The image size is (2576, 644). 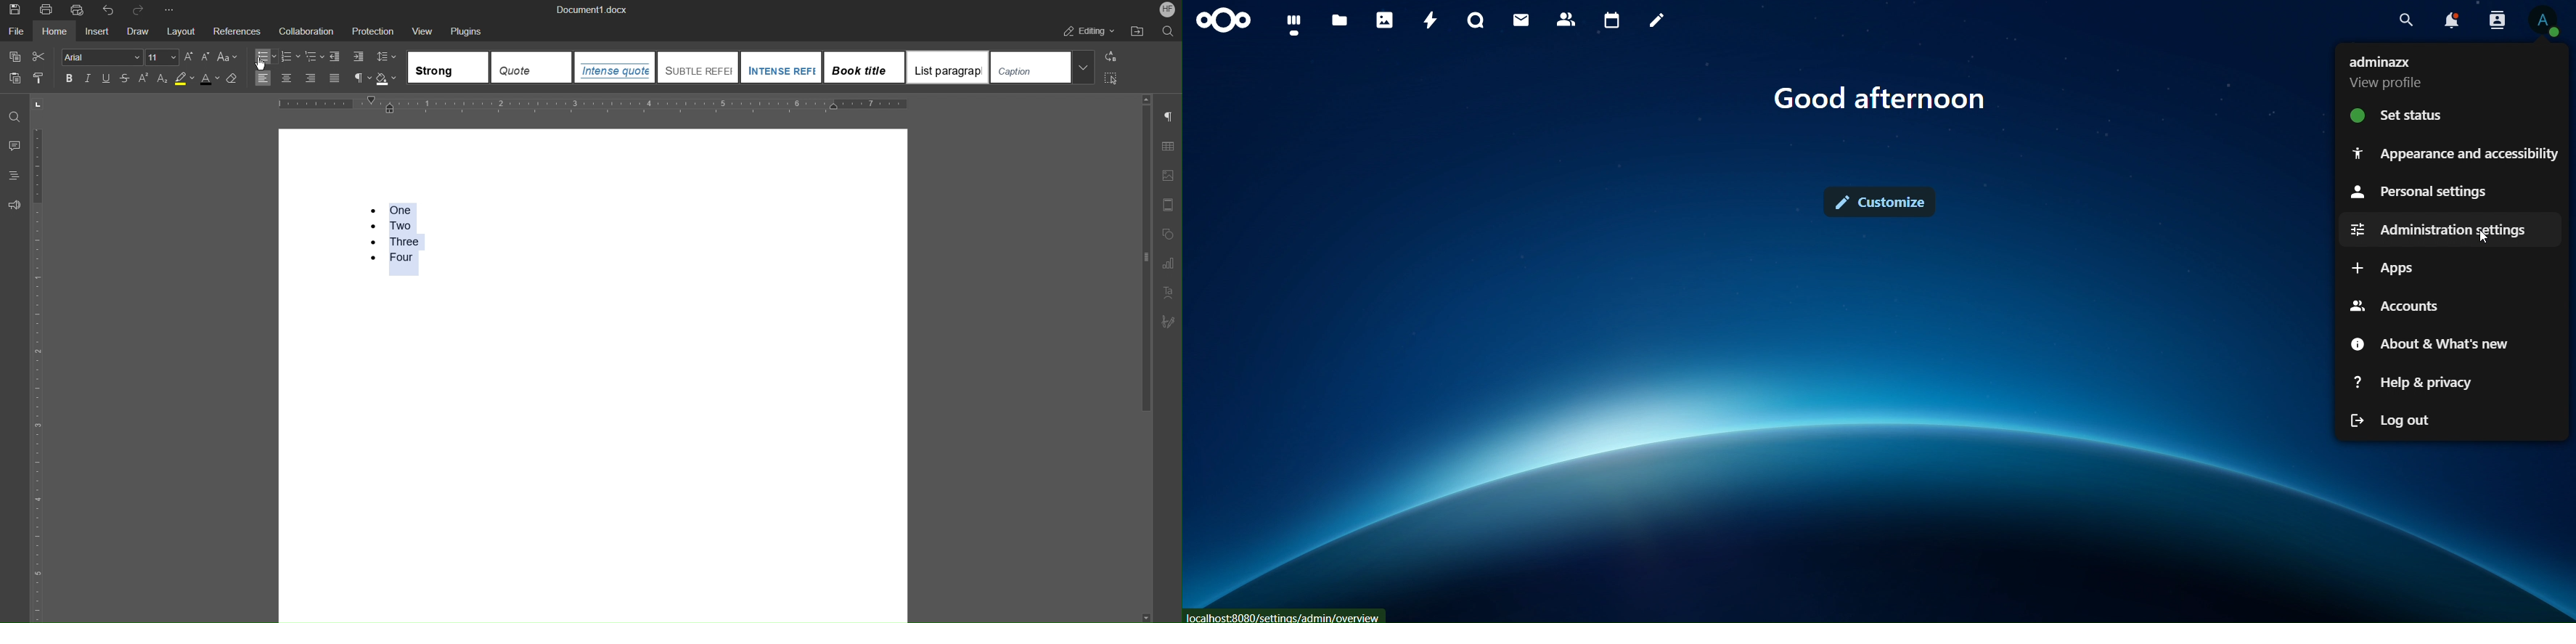 I want to click on Paste, so click(x=14, y=78).